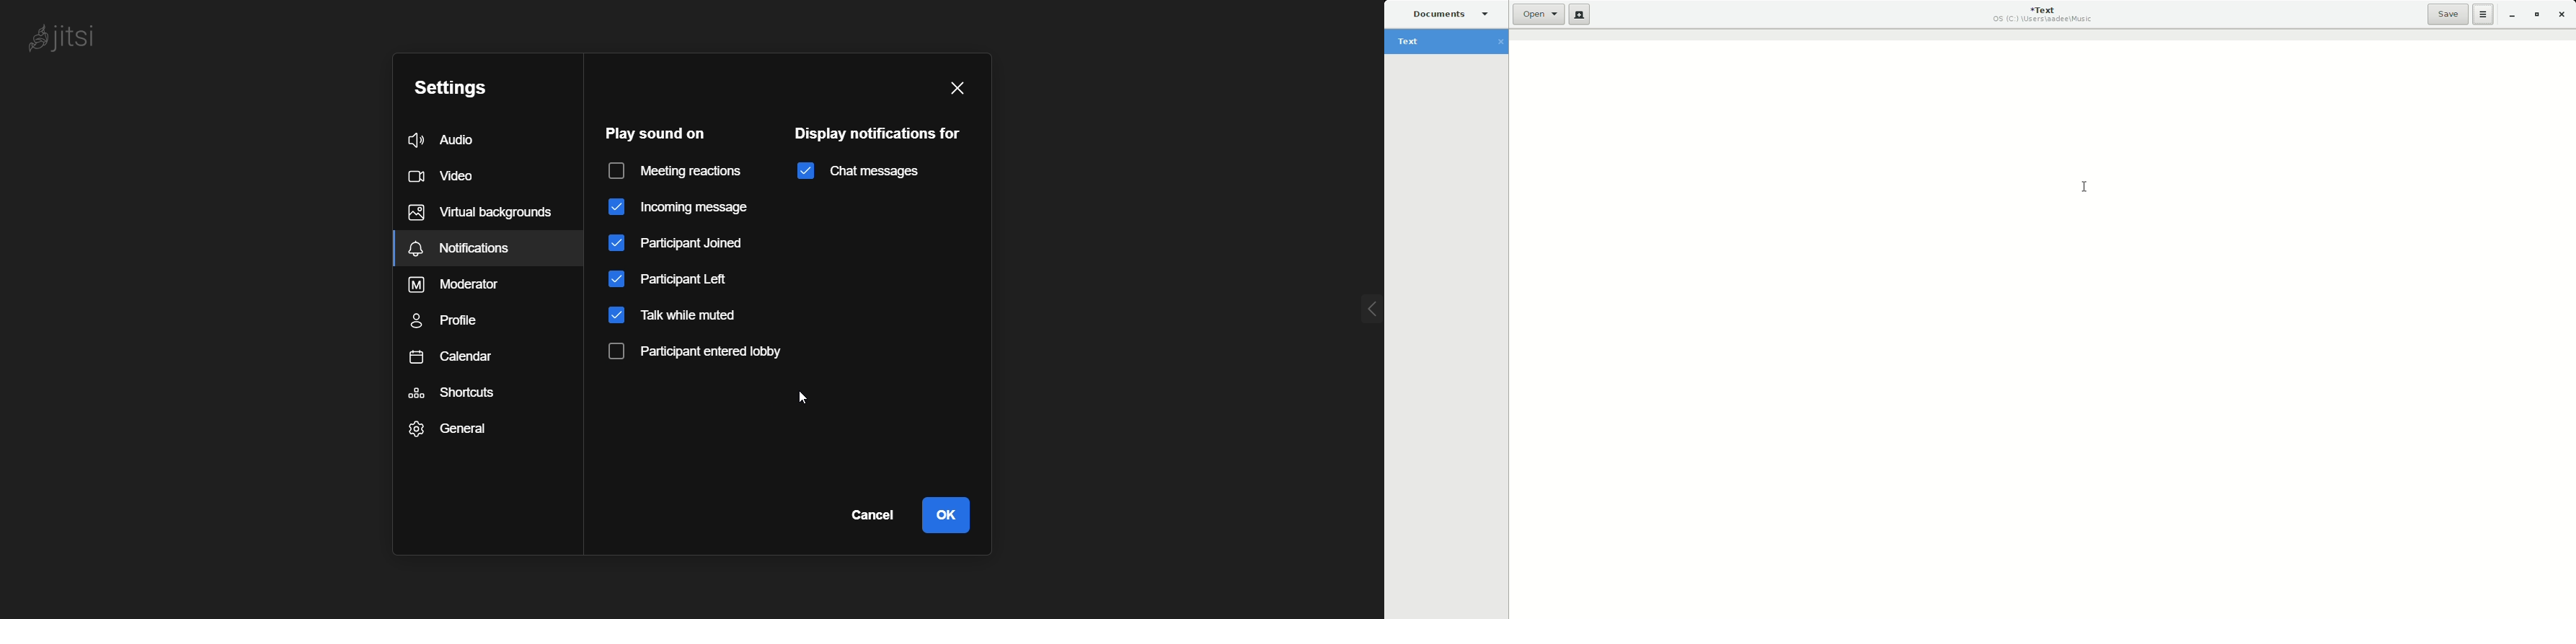  I want to click on Text, so click(2045, 14).